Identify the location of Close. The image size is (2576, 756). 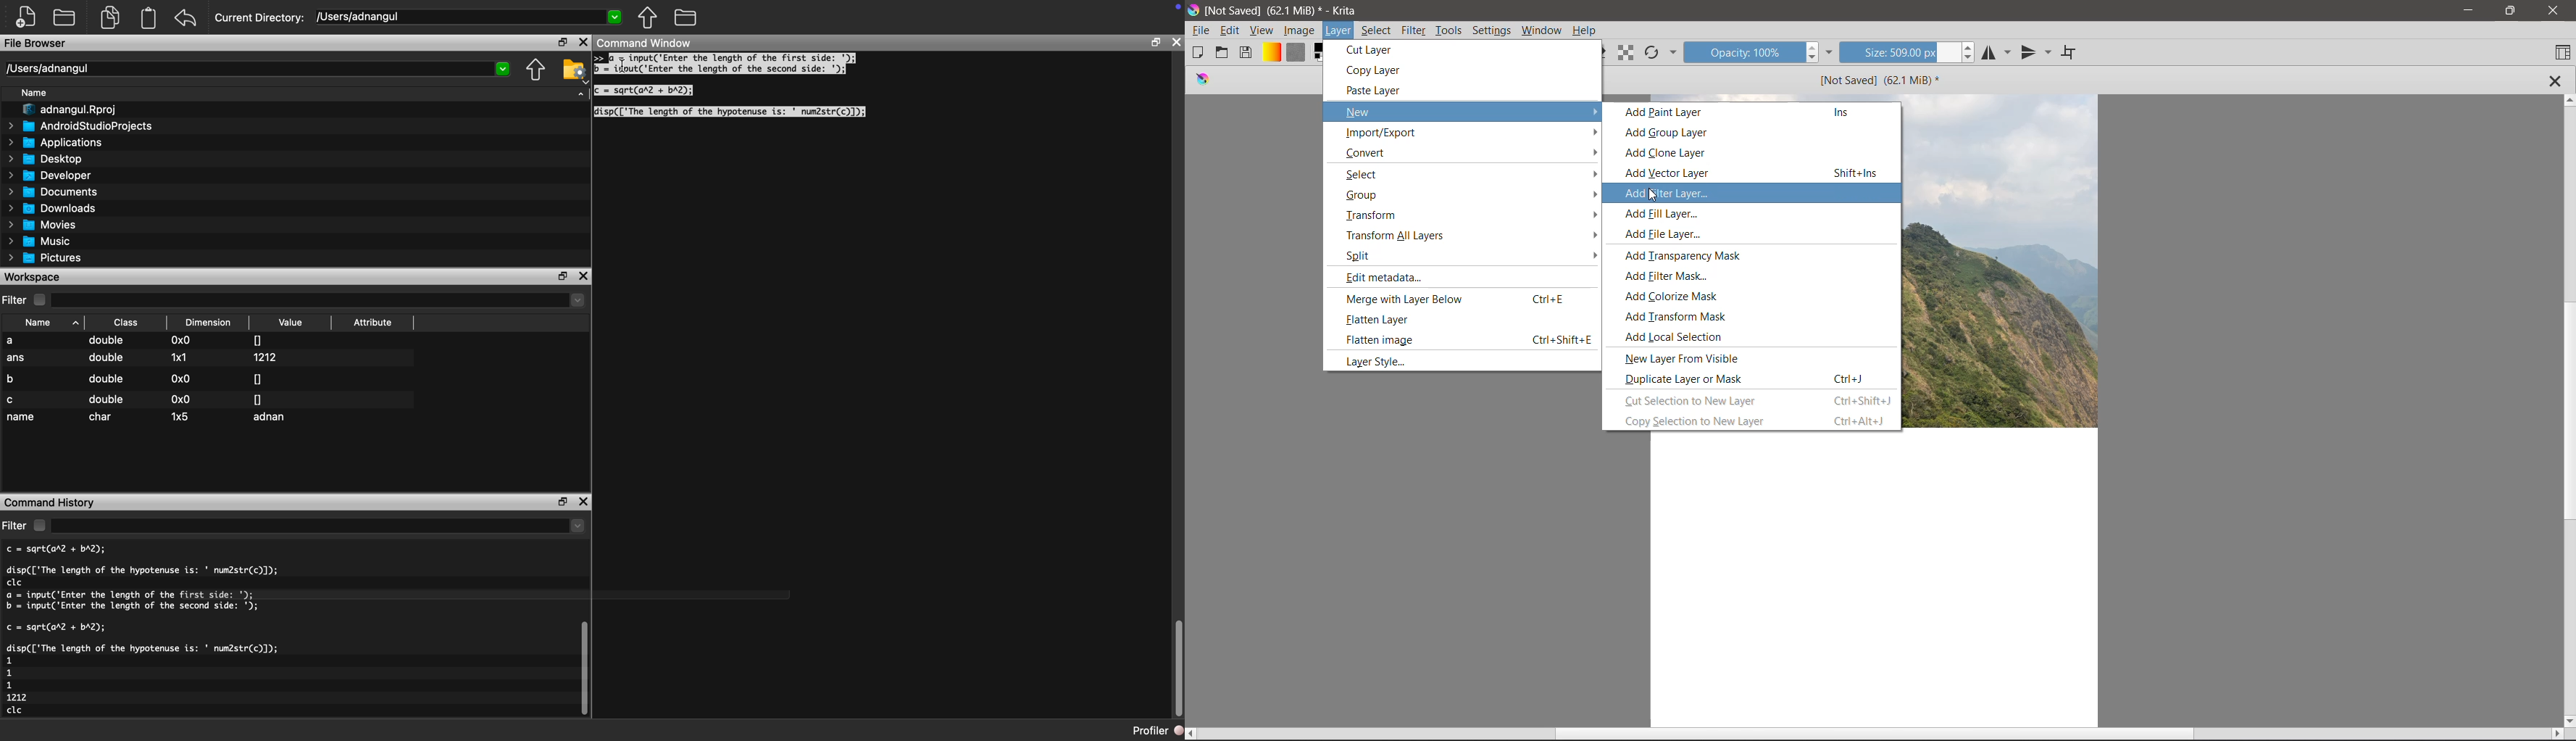
(2555, 11).